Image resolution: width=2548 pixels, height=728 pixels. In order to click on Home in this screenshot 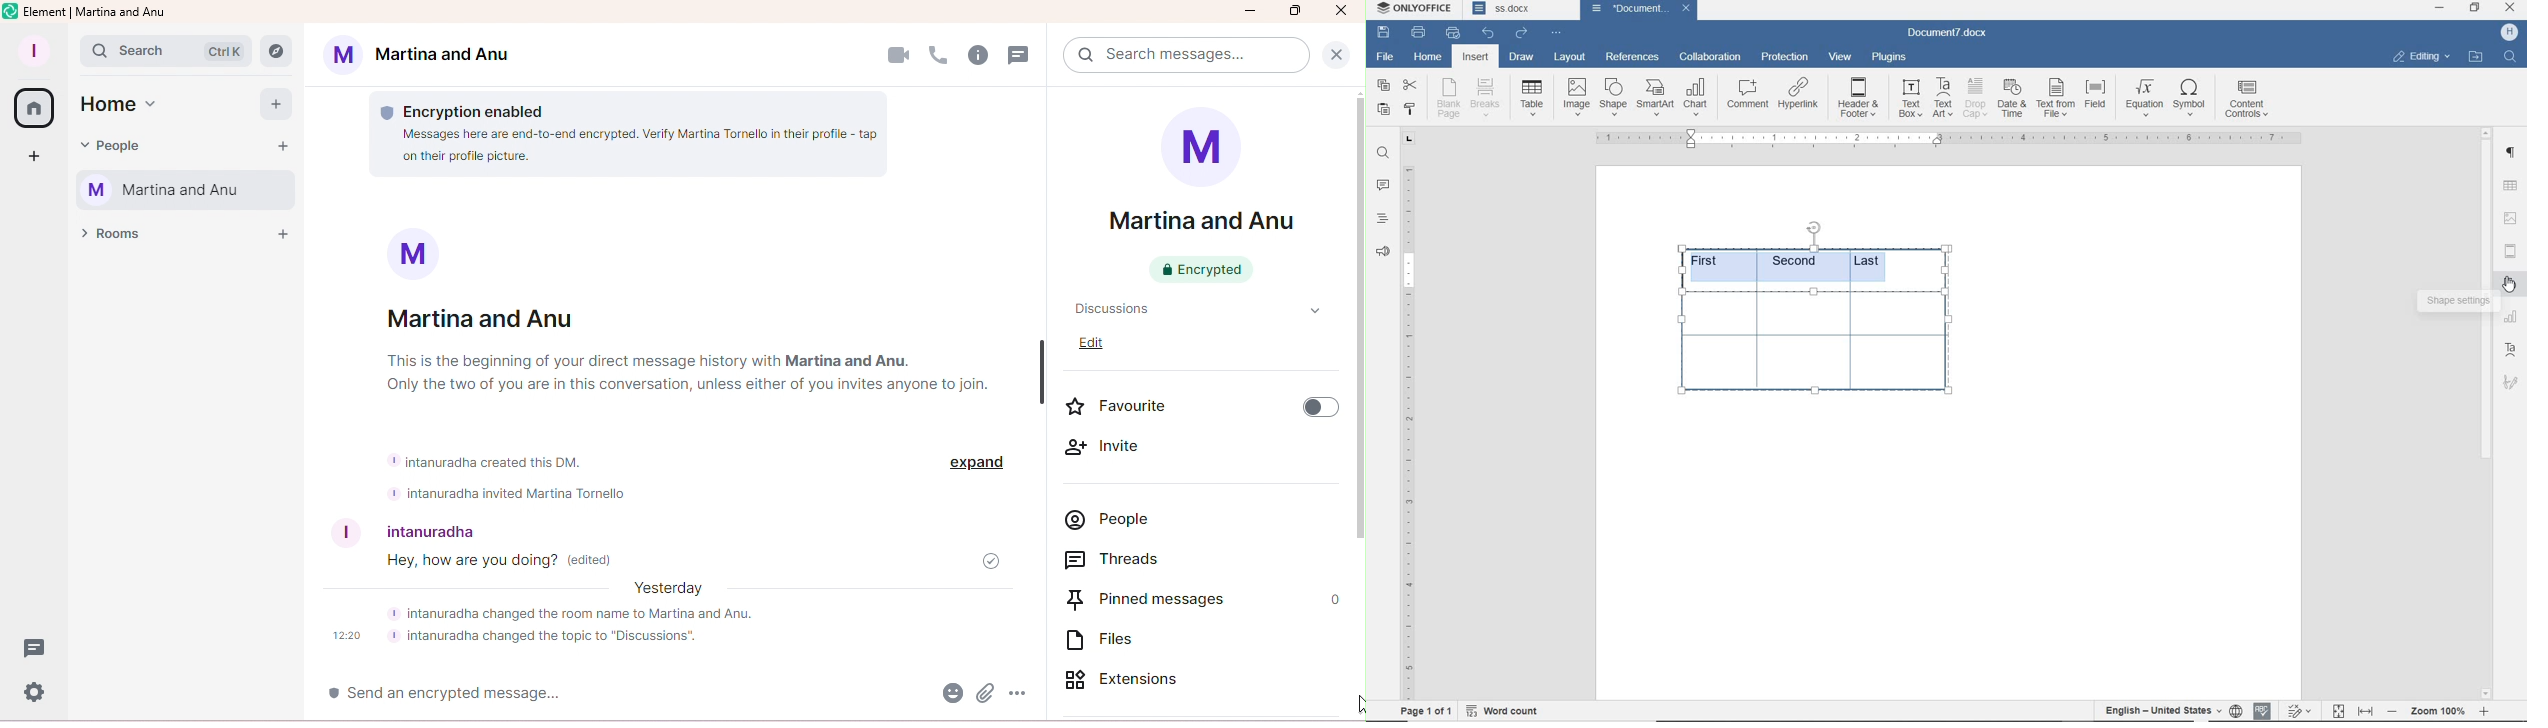, I will do `click(127, 109)`.